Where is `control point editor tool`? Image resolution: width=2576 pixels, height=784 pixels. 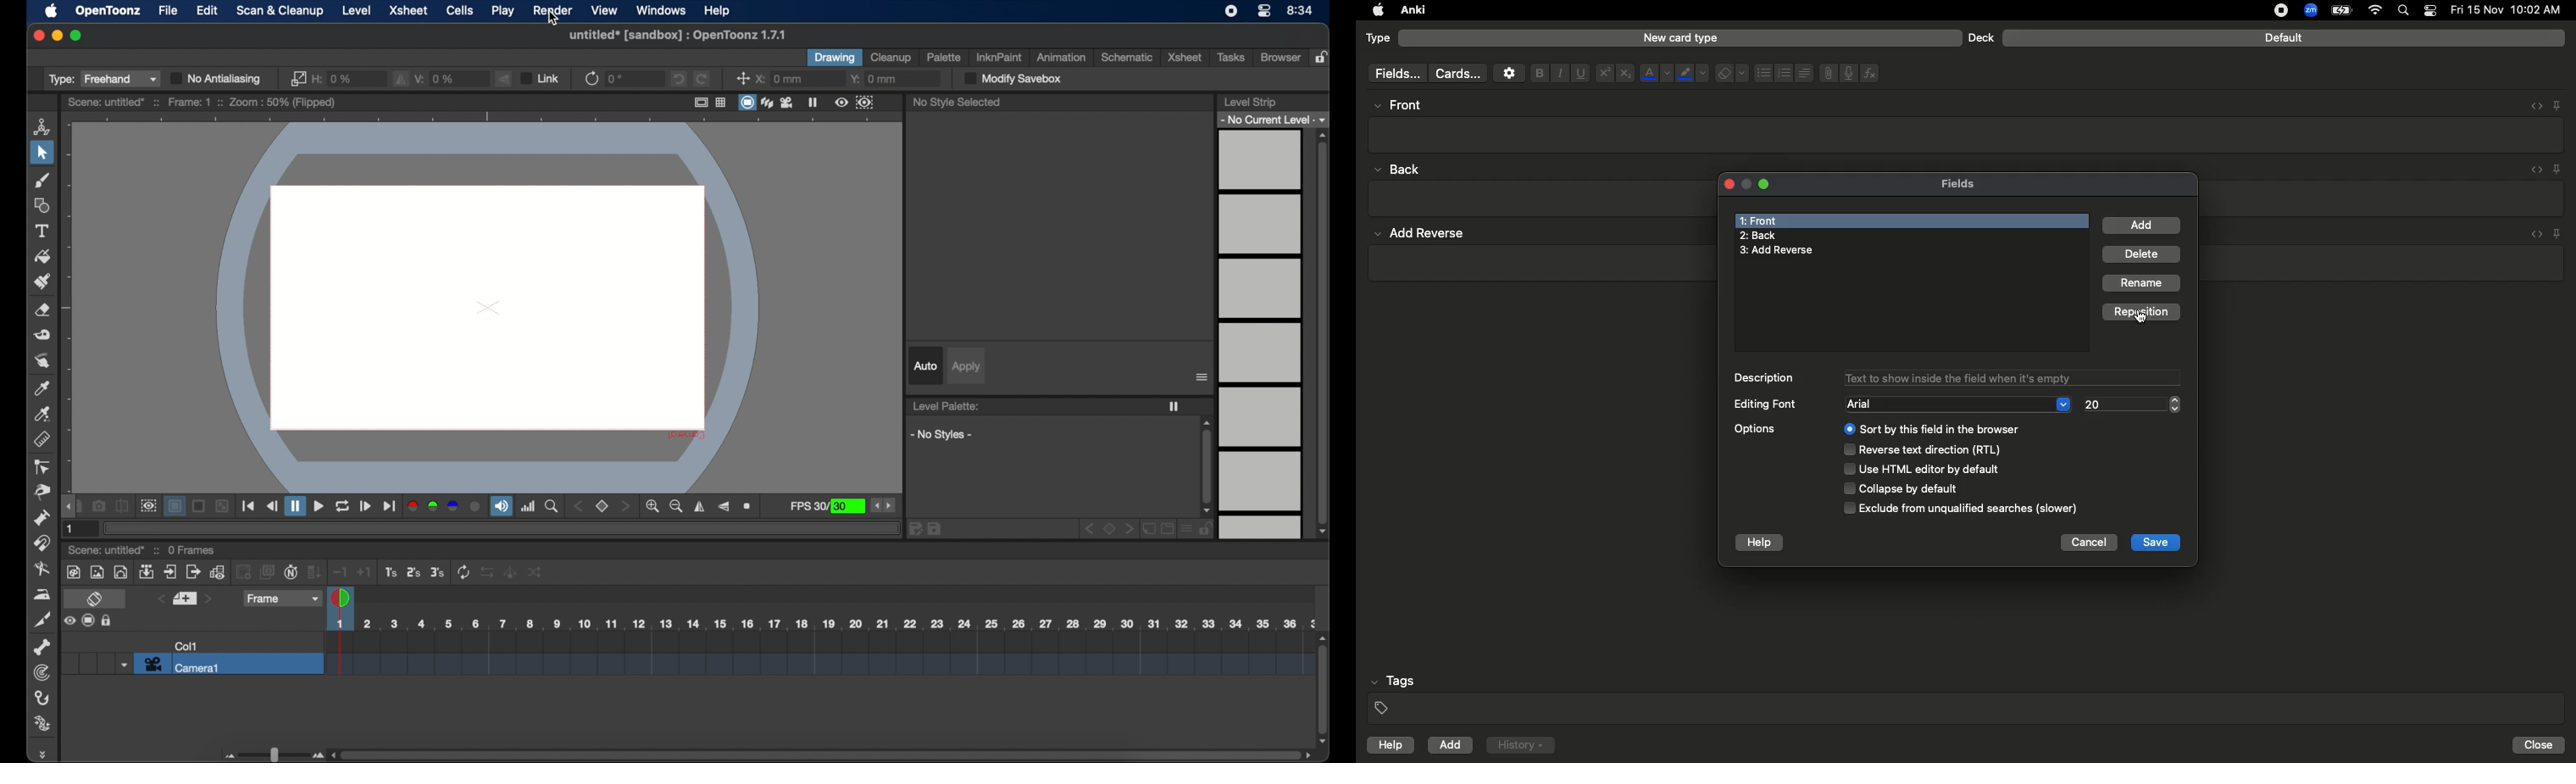
control point editor tool is located at coordinates (43, 468).